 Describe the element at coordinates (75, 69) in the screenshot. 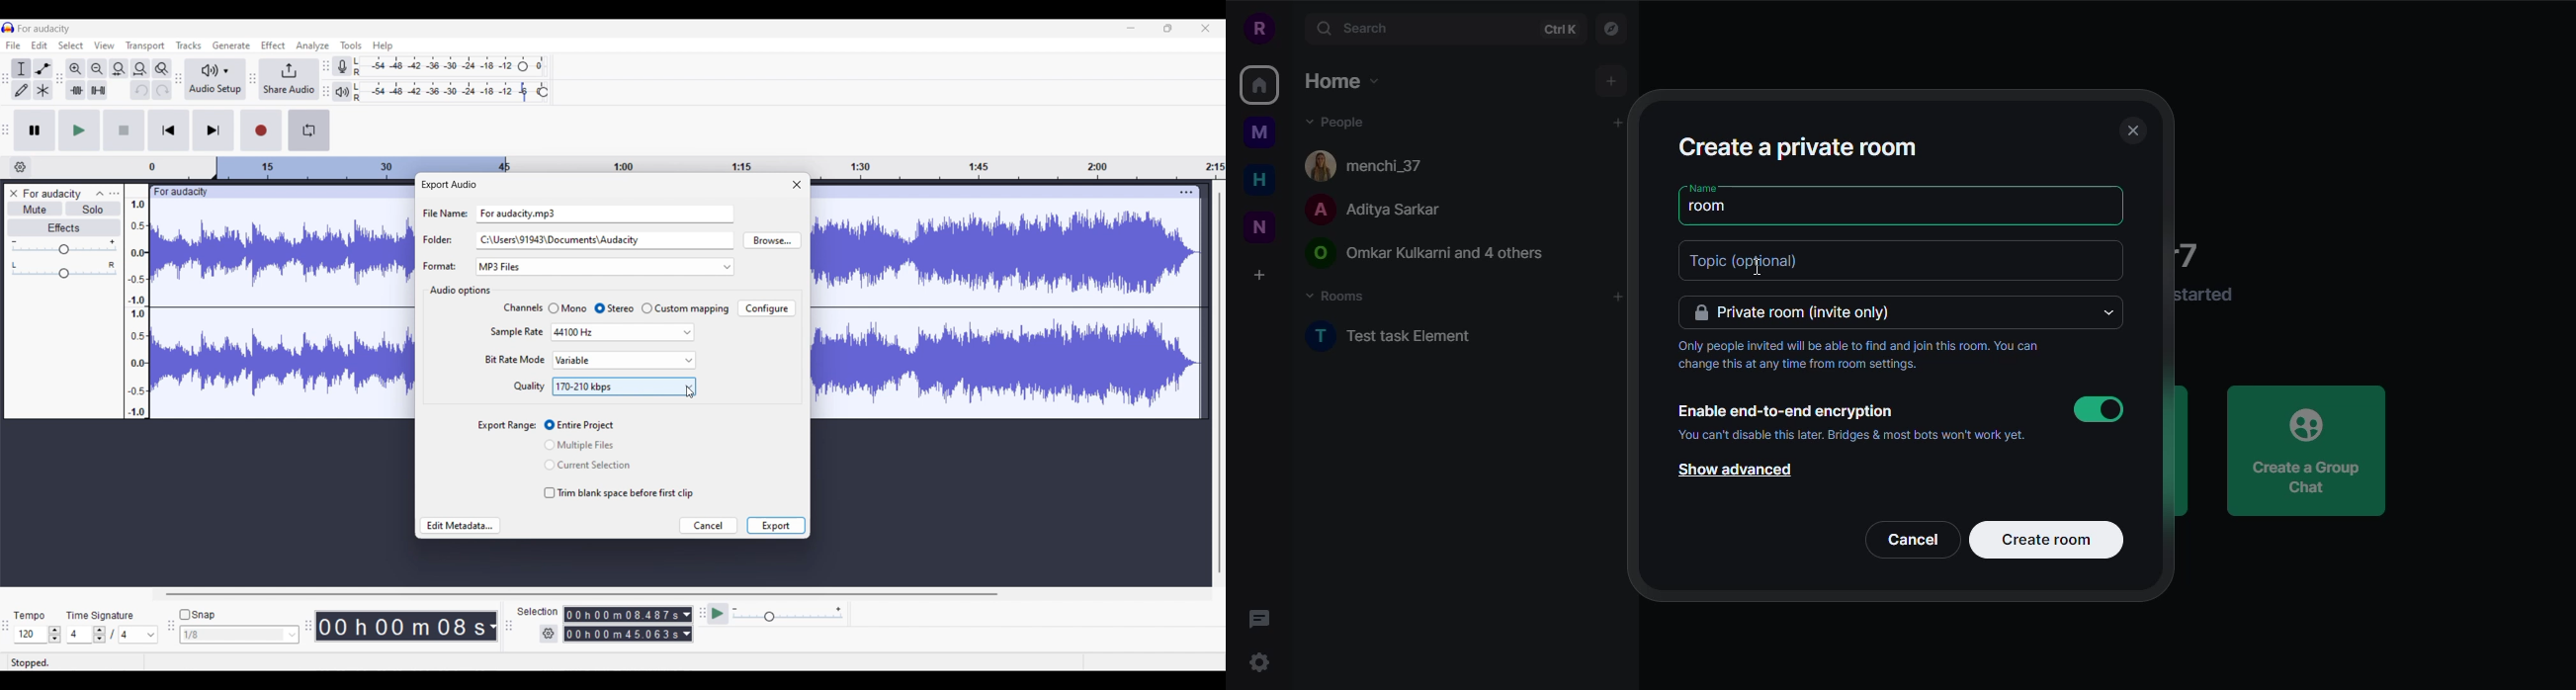

I see `Zoom in` at that location.